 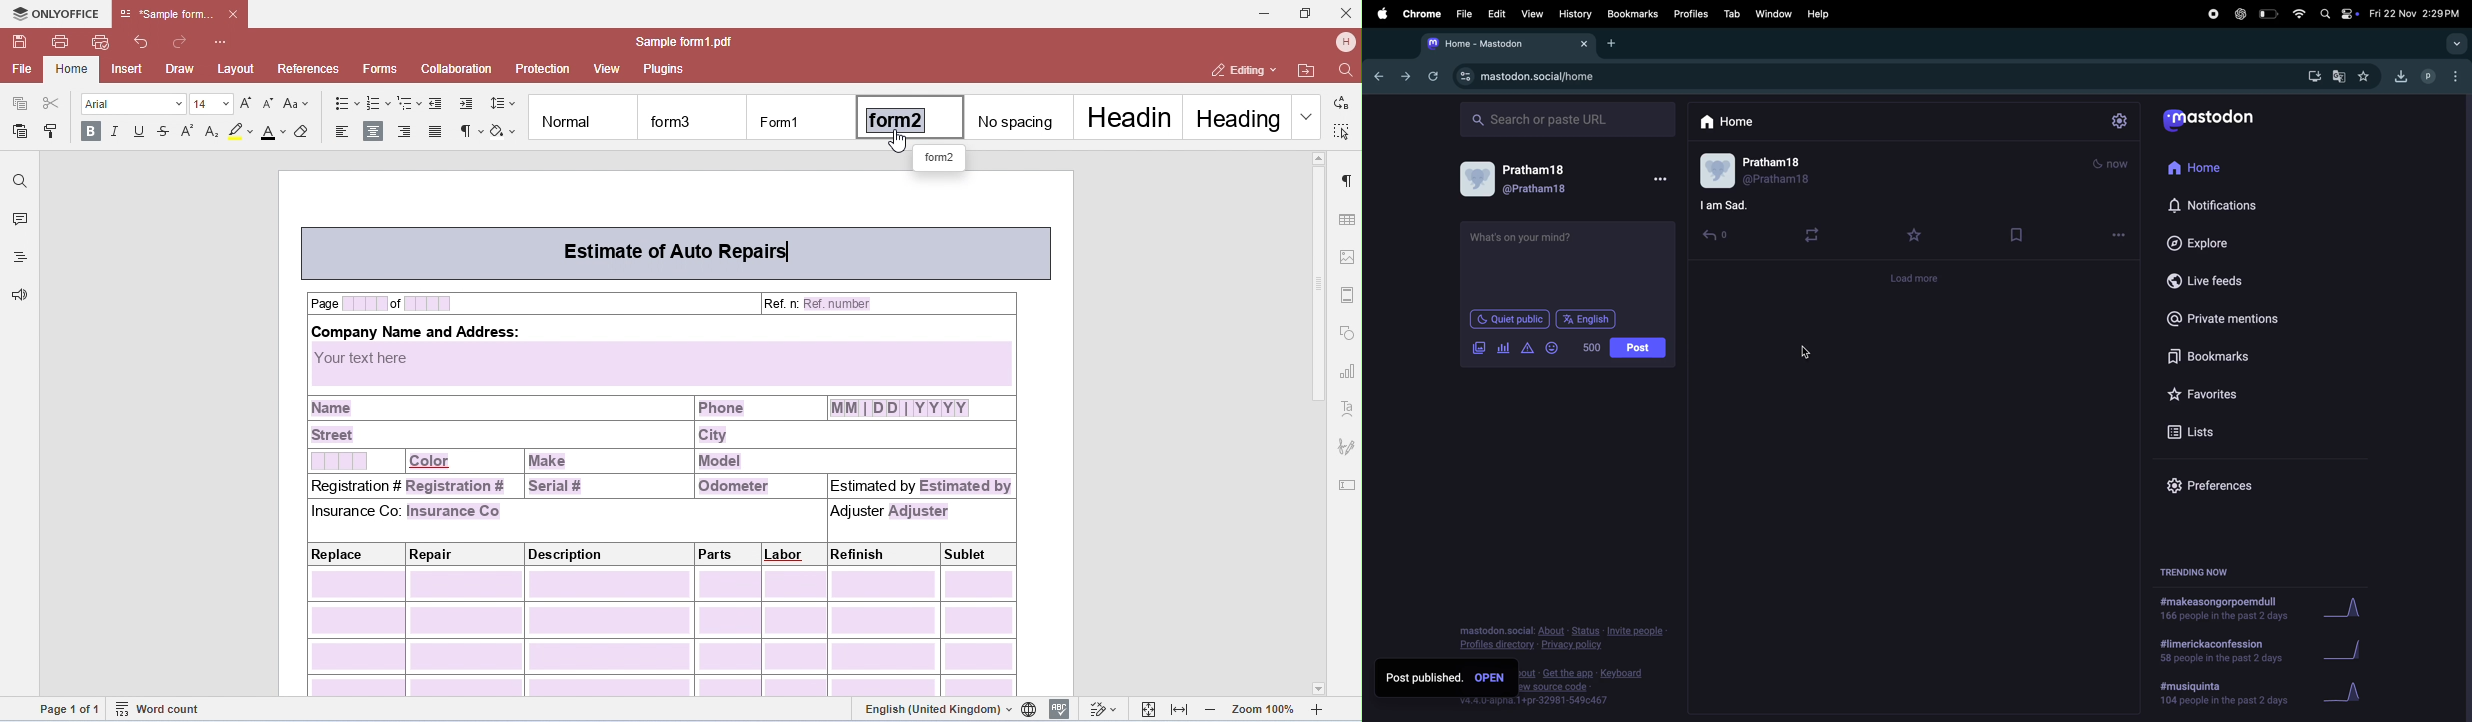 I want to click on graph, so click(x=2352, y=607).